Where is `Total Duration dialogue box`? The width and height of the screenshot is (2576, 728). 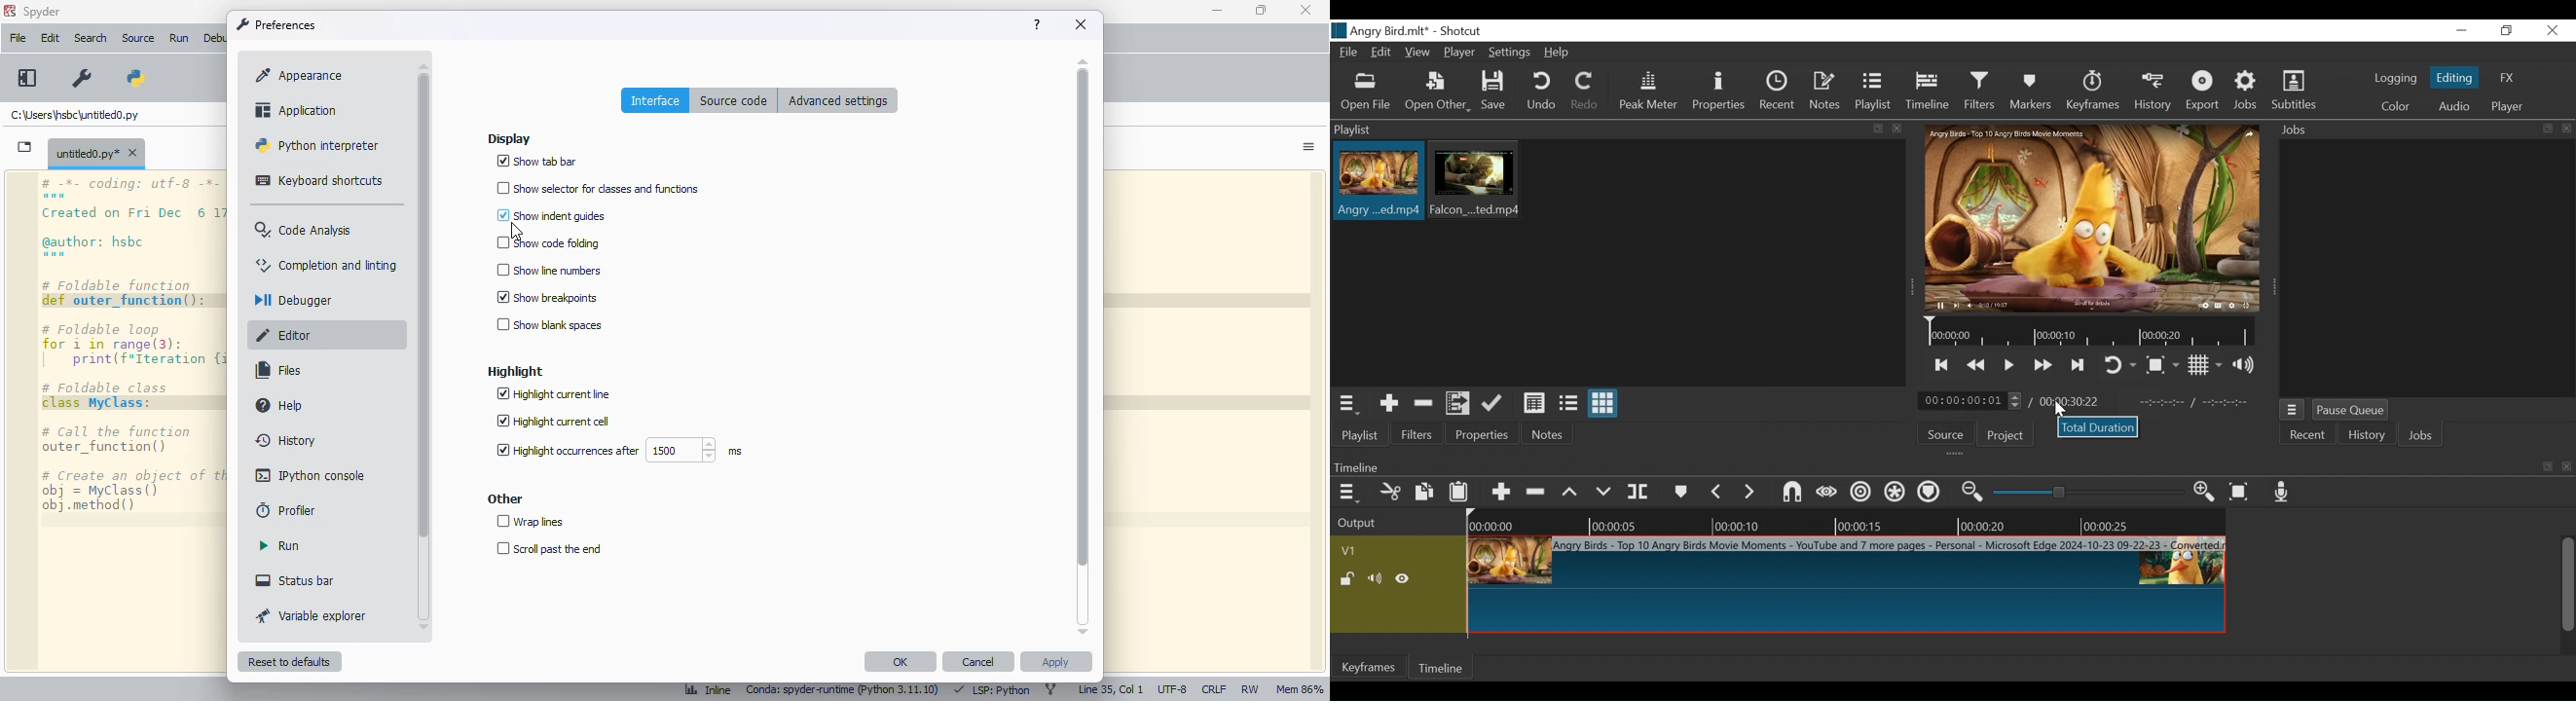 Total Duration dialogue box is located at coordinates (2096, 426).